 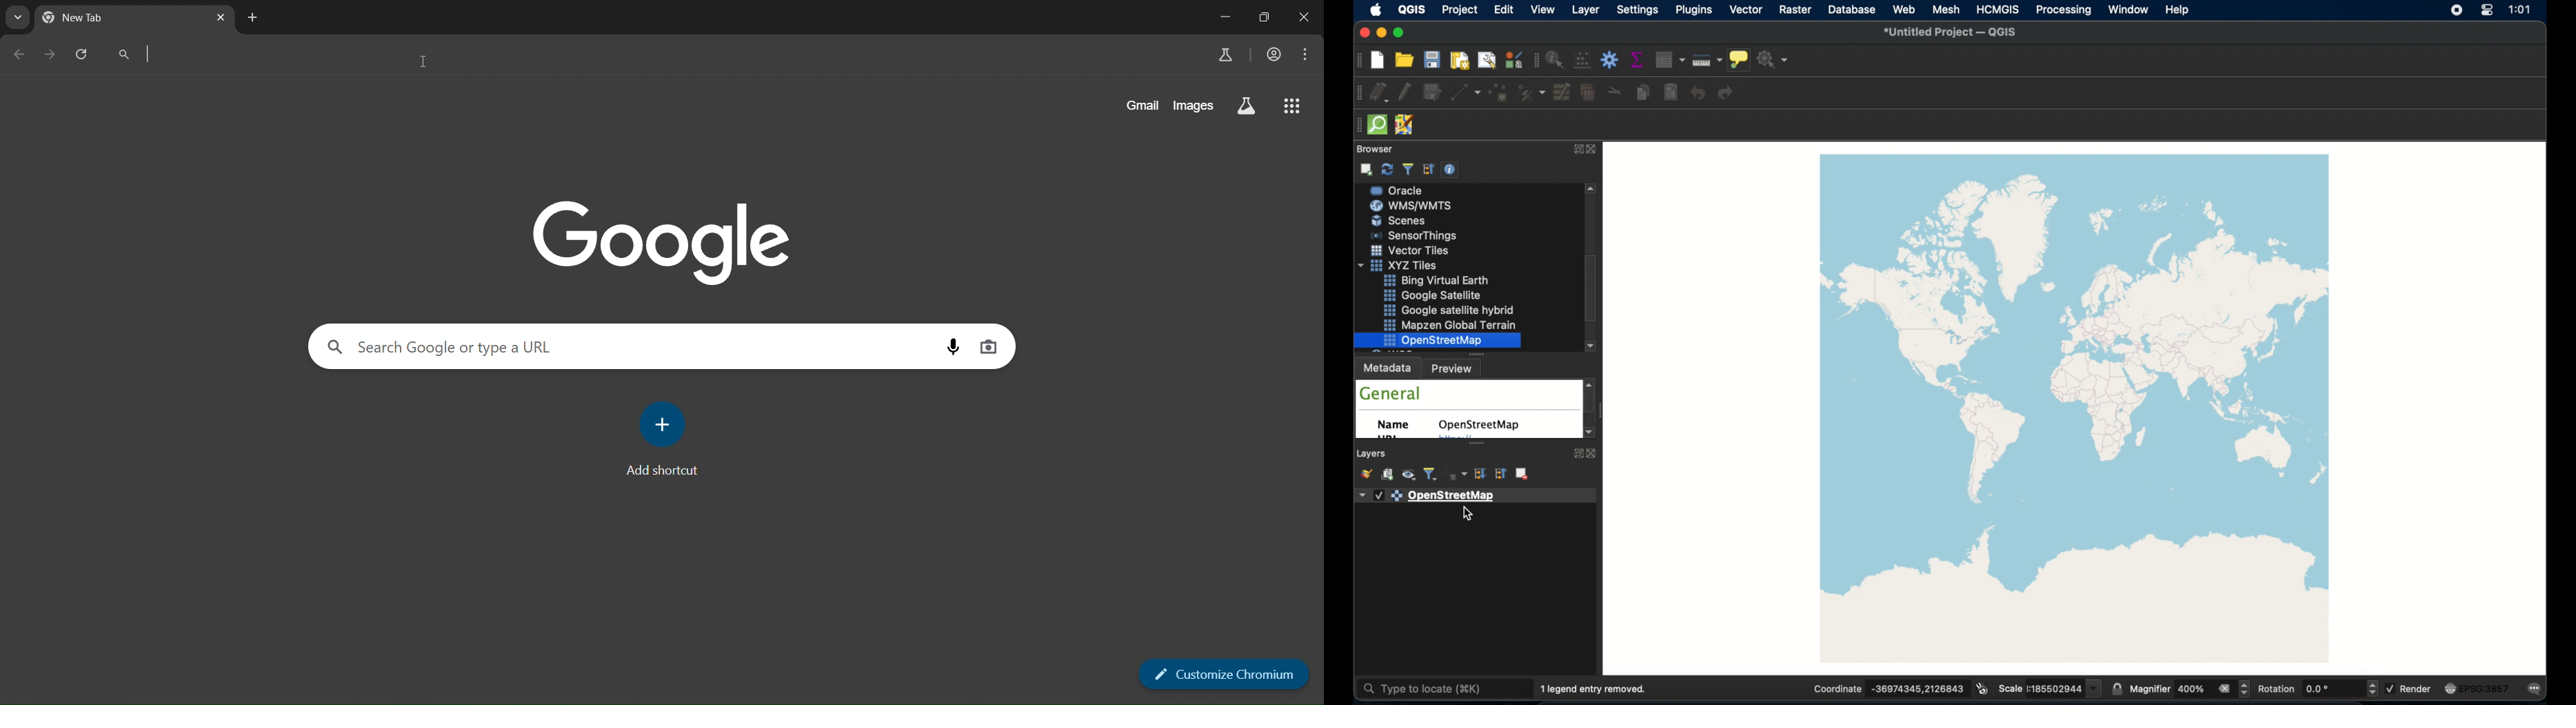 What do you see at coordinates (1535, 59) in the screenshot?
I see `attributes toolbar` at bounding box center [1535, 59].